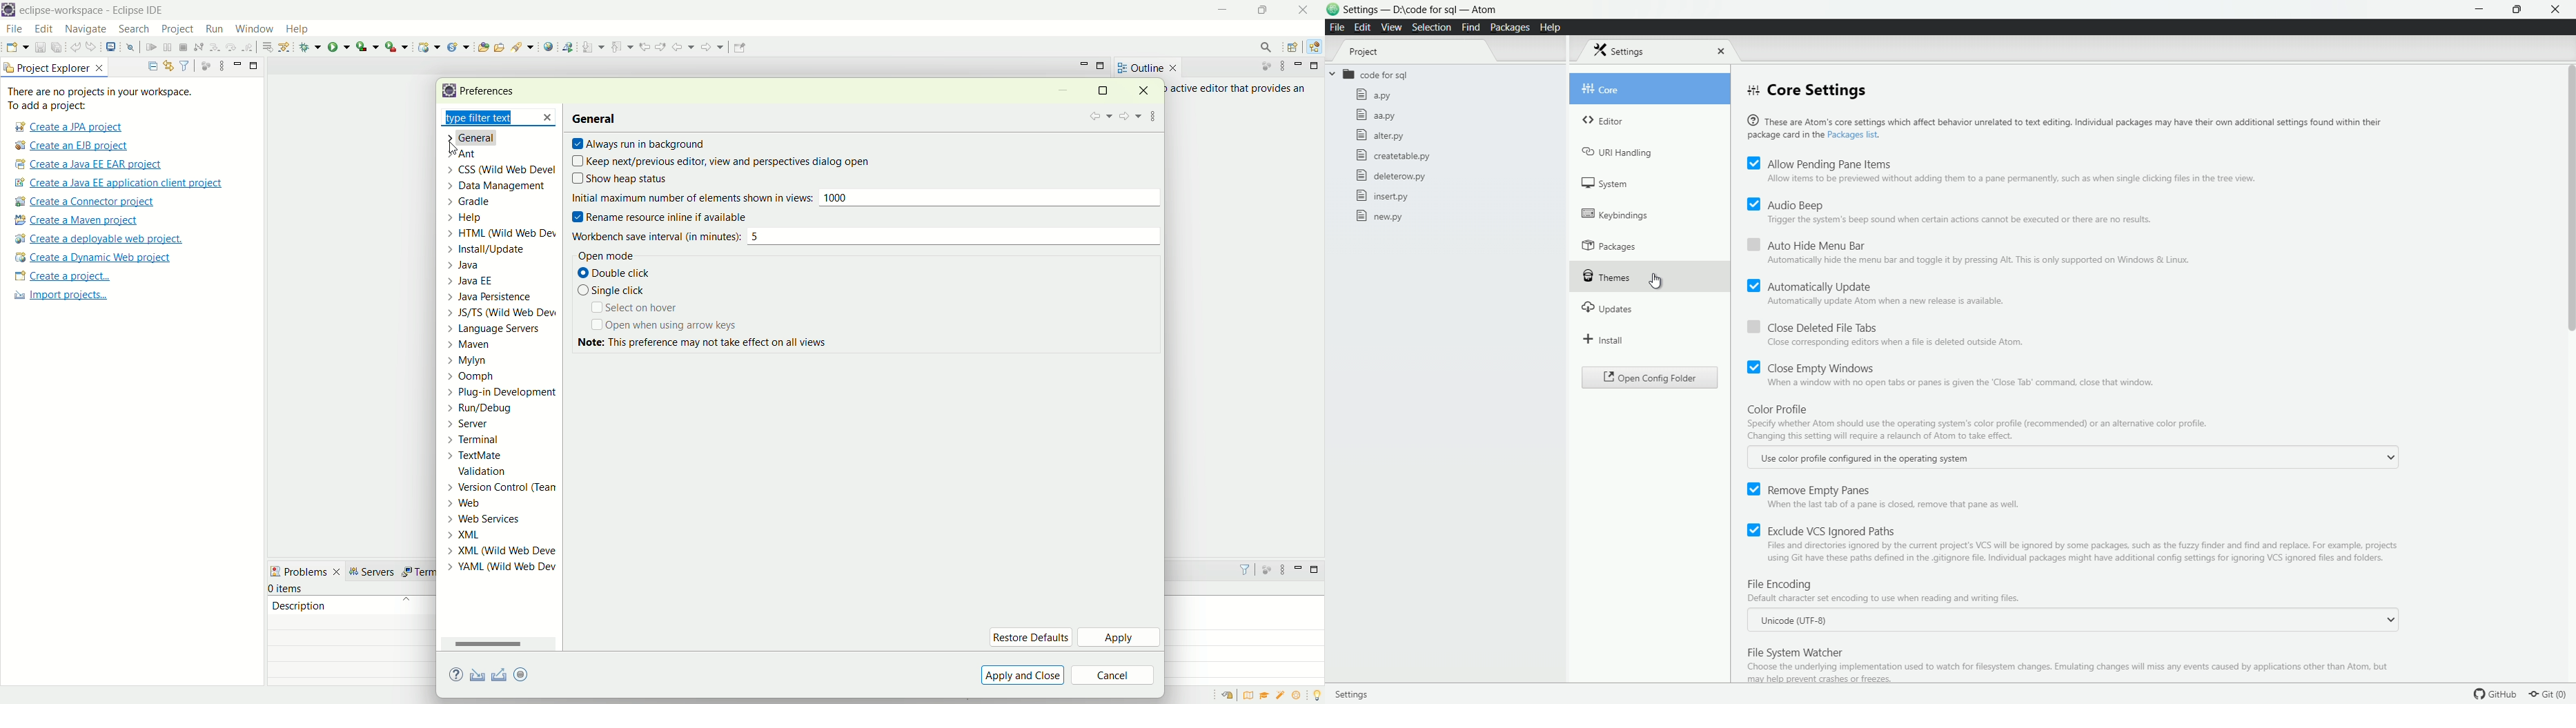  Describe the element at coordinates (611, 290) in the screenshot. I see `single click` at that location.